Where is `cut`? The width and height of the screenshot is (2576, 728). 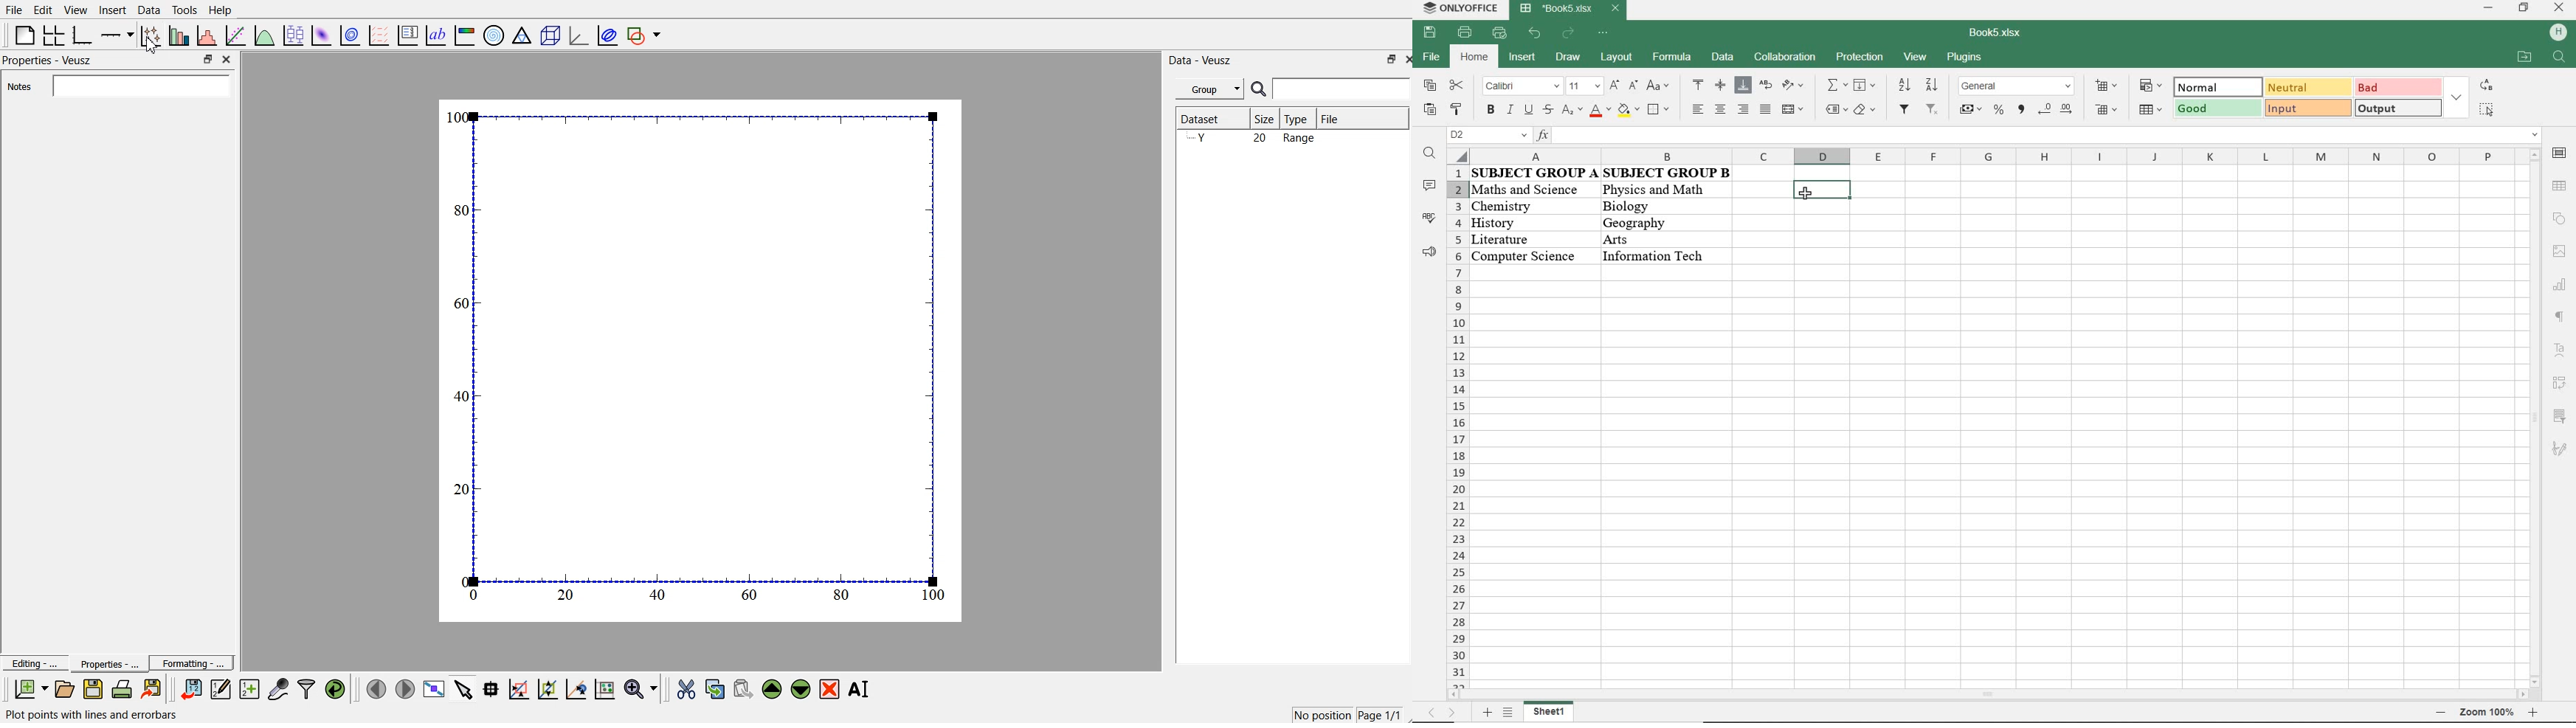 cut is located at coordinates (1457, 84).